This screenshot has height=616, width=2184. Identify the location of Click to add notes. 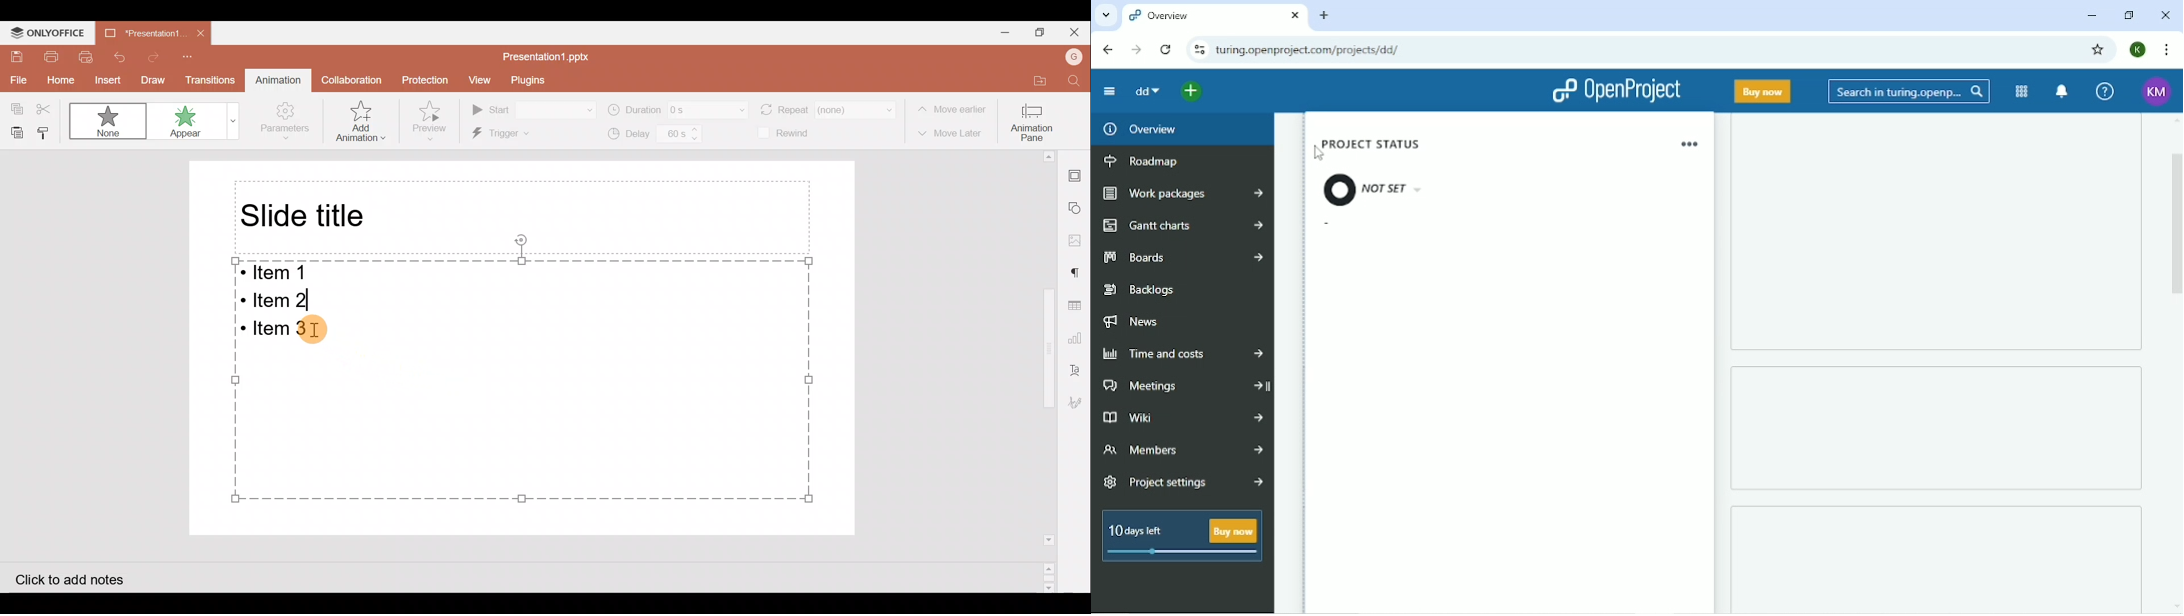
(82, 577).